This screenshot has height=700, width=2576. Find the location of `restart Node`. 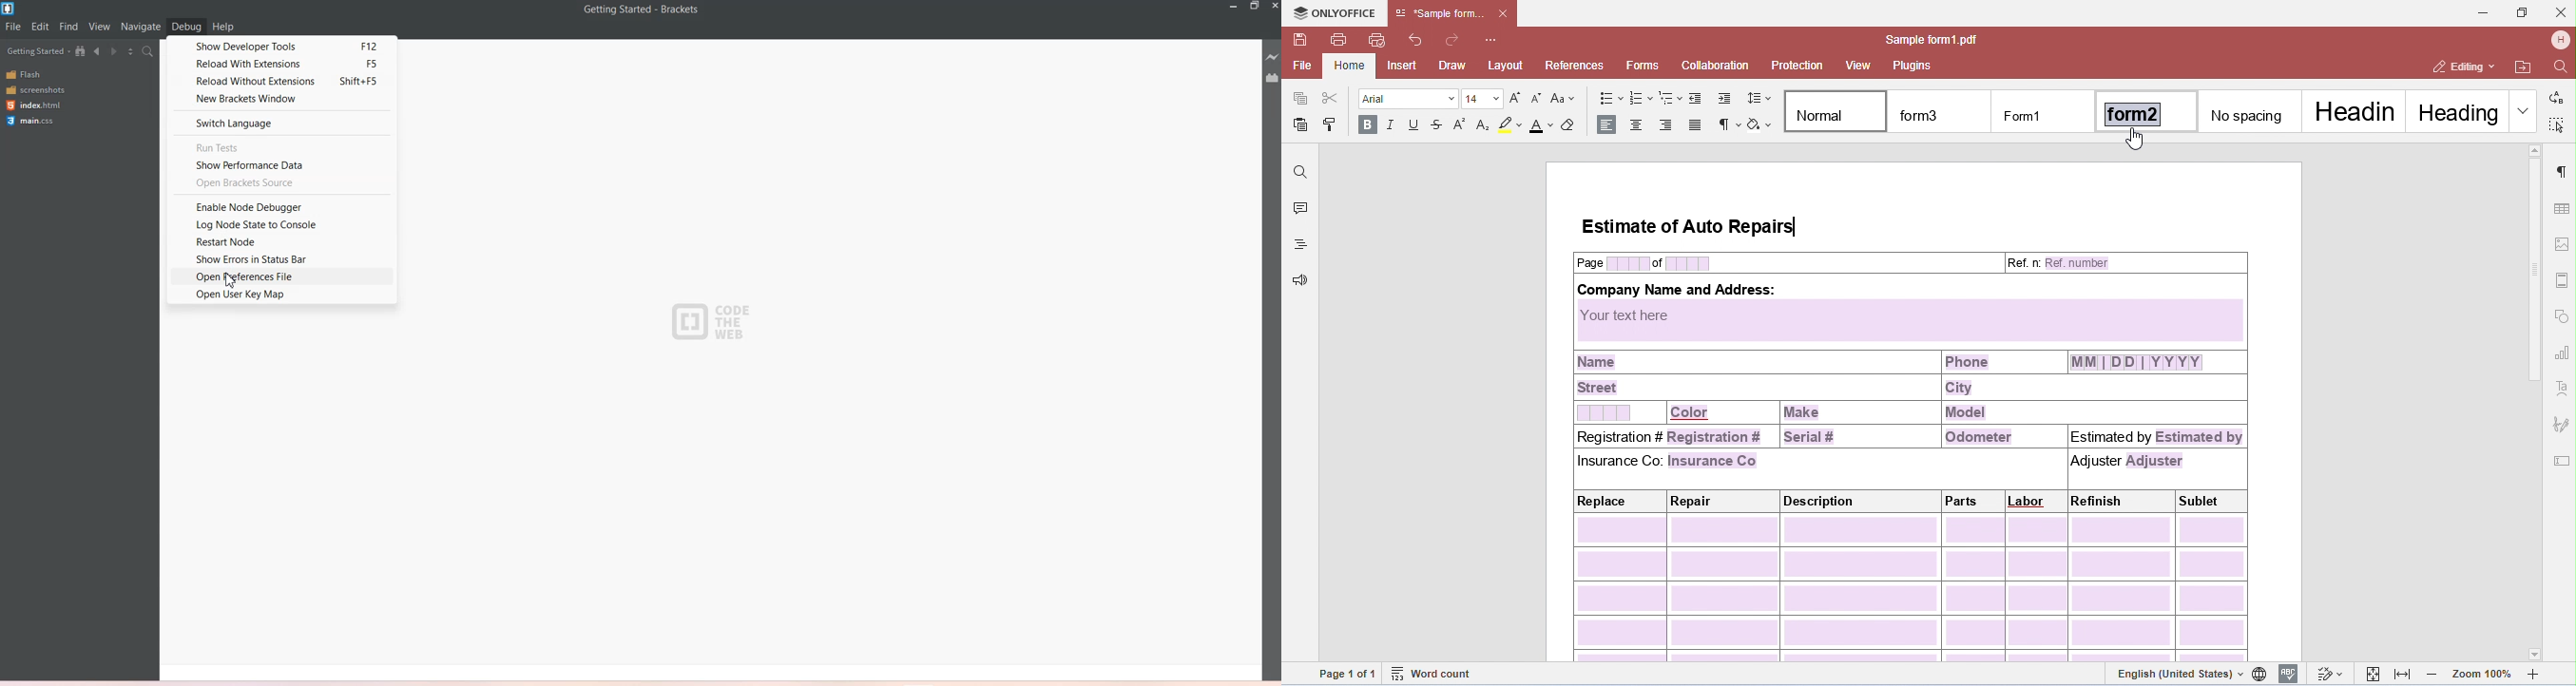

restart Node is located at coordinates (277, 240).